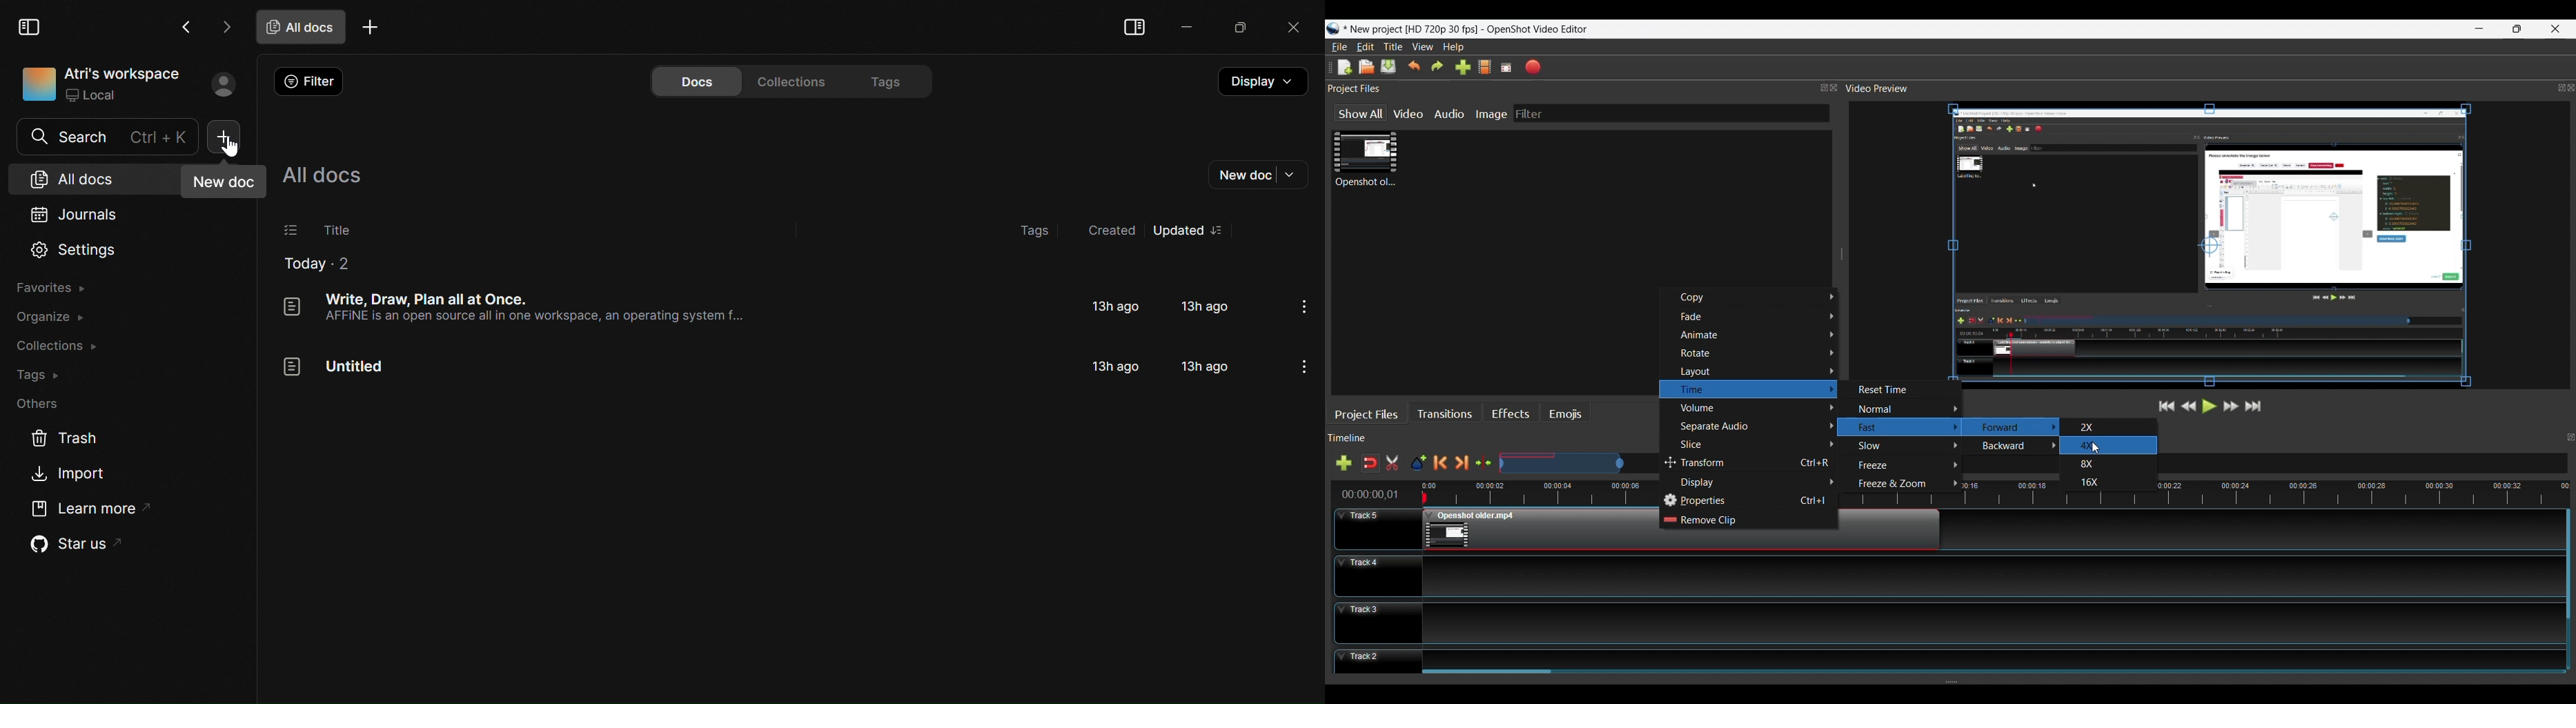 The height and width of the screenshot is (728, 2576). Describe the element at coordinates (1394, 464) in the screenshot. I see `Razor` at that location.